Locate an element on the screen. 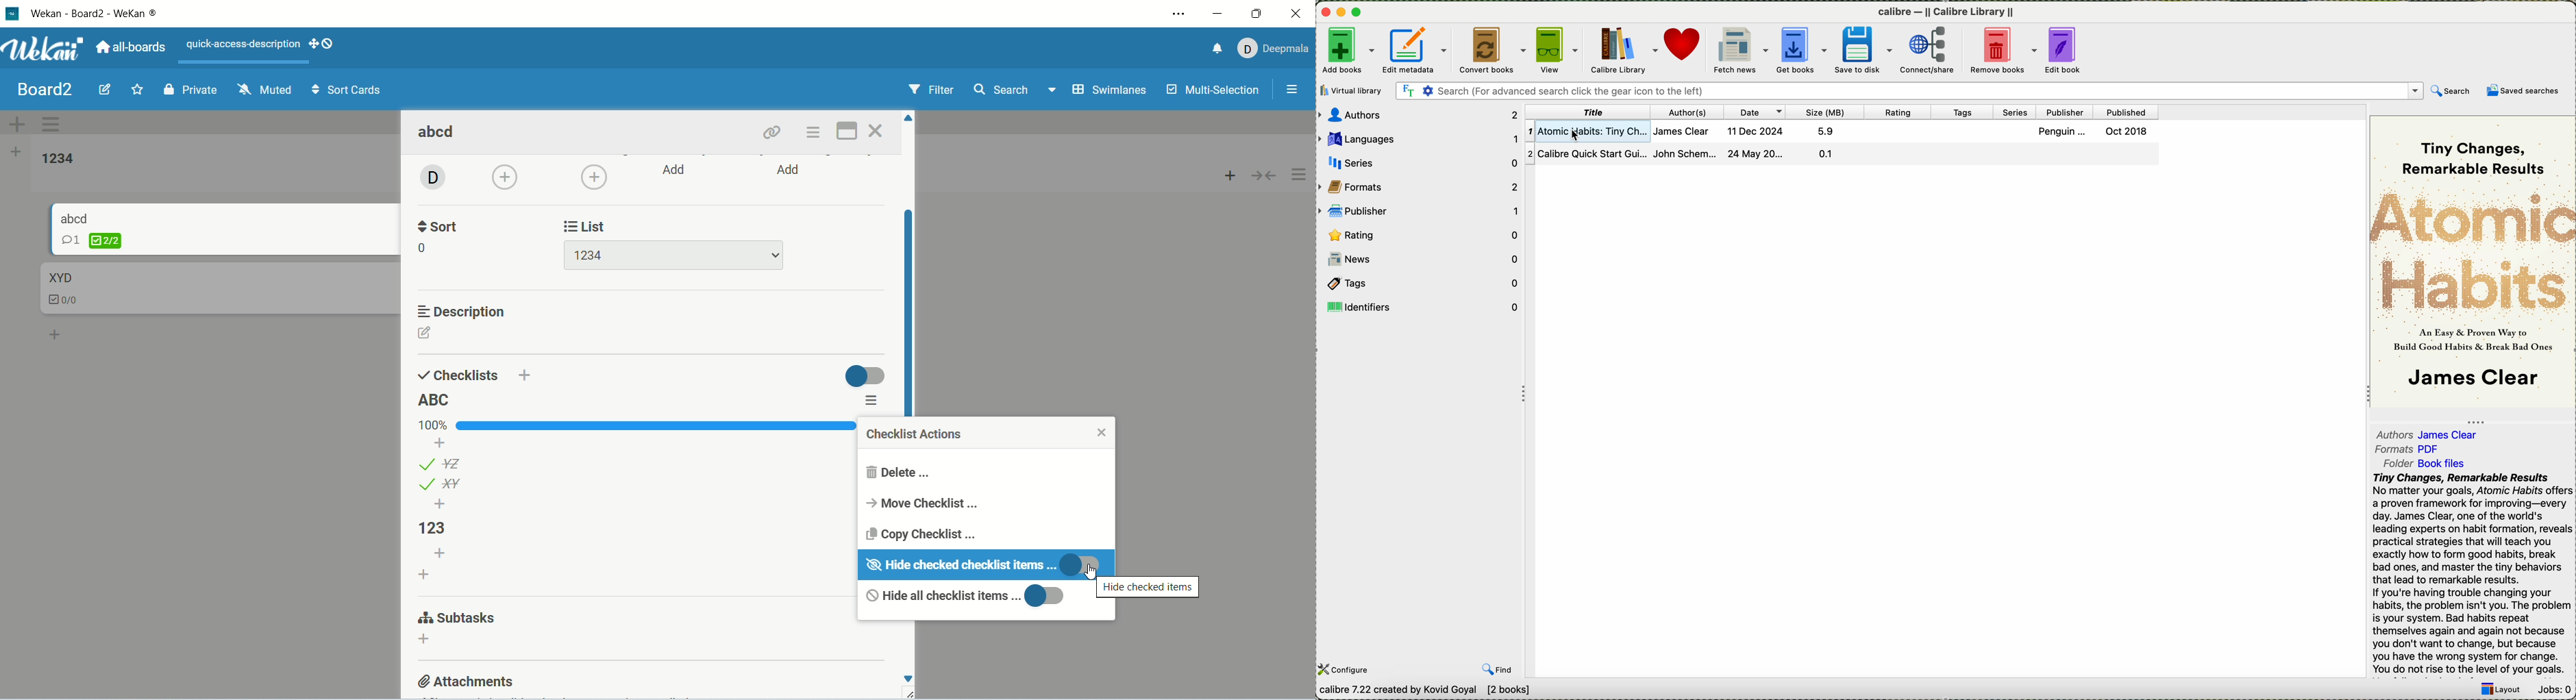 This screenshot has width=2576, height=700. title is located at coordinates (1588, 113).